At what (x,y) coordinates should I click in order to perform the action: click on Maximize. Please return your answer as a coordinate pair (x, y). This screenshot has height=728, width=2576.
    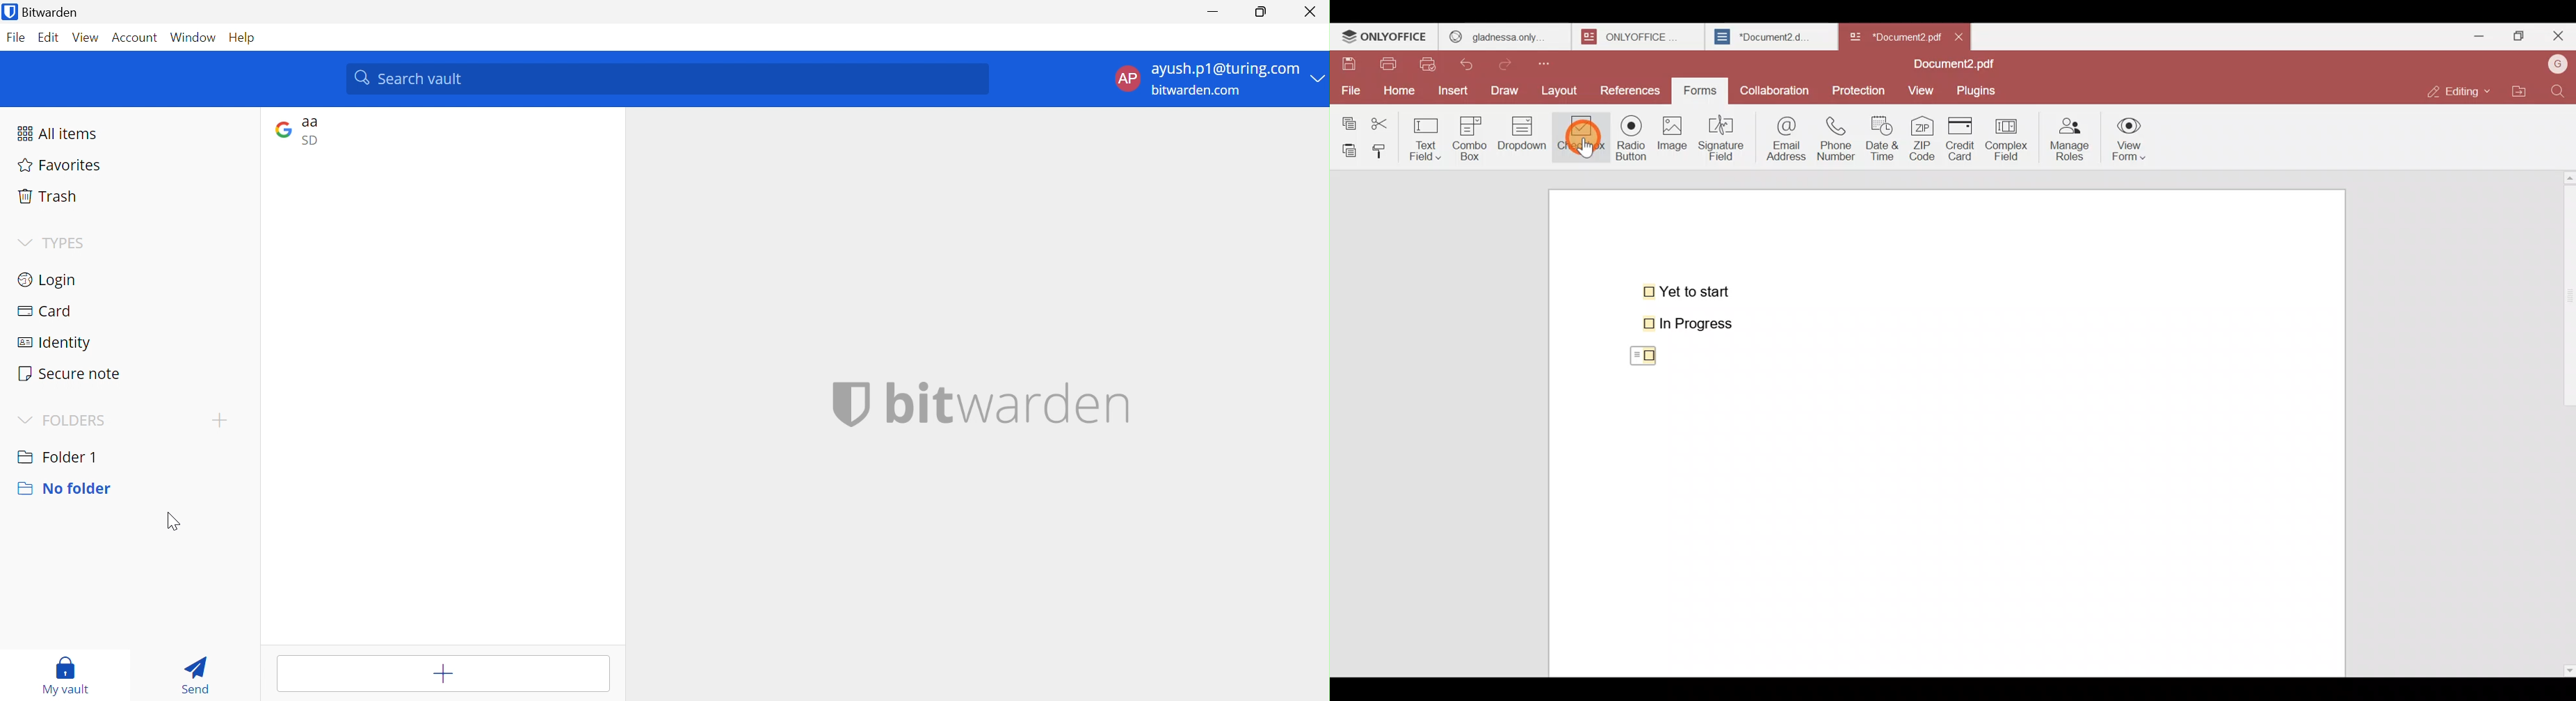
    Looking at the image, I should click on (2516, 35).